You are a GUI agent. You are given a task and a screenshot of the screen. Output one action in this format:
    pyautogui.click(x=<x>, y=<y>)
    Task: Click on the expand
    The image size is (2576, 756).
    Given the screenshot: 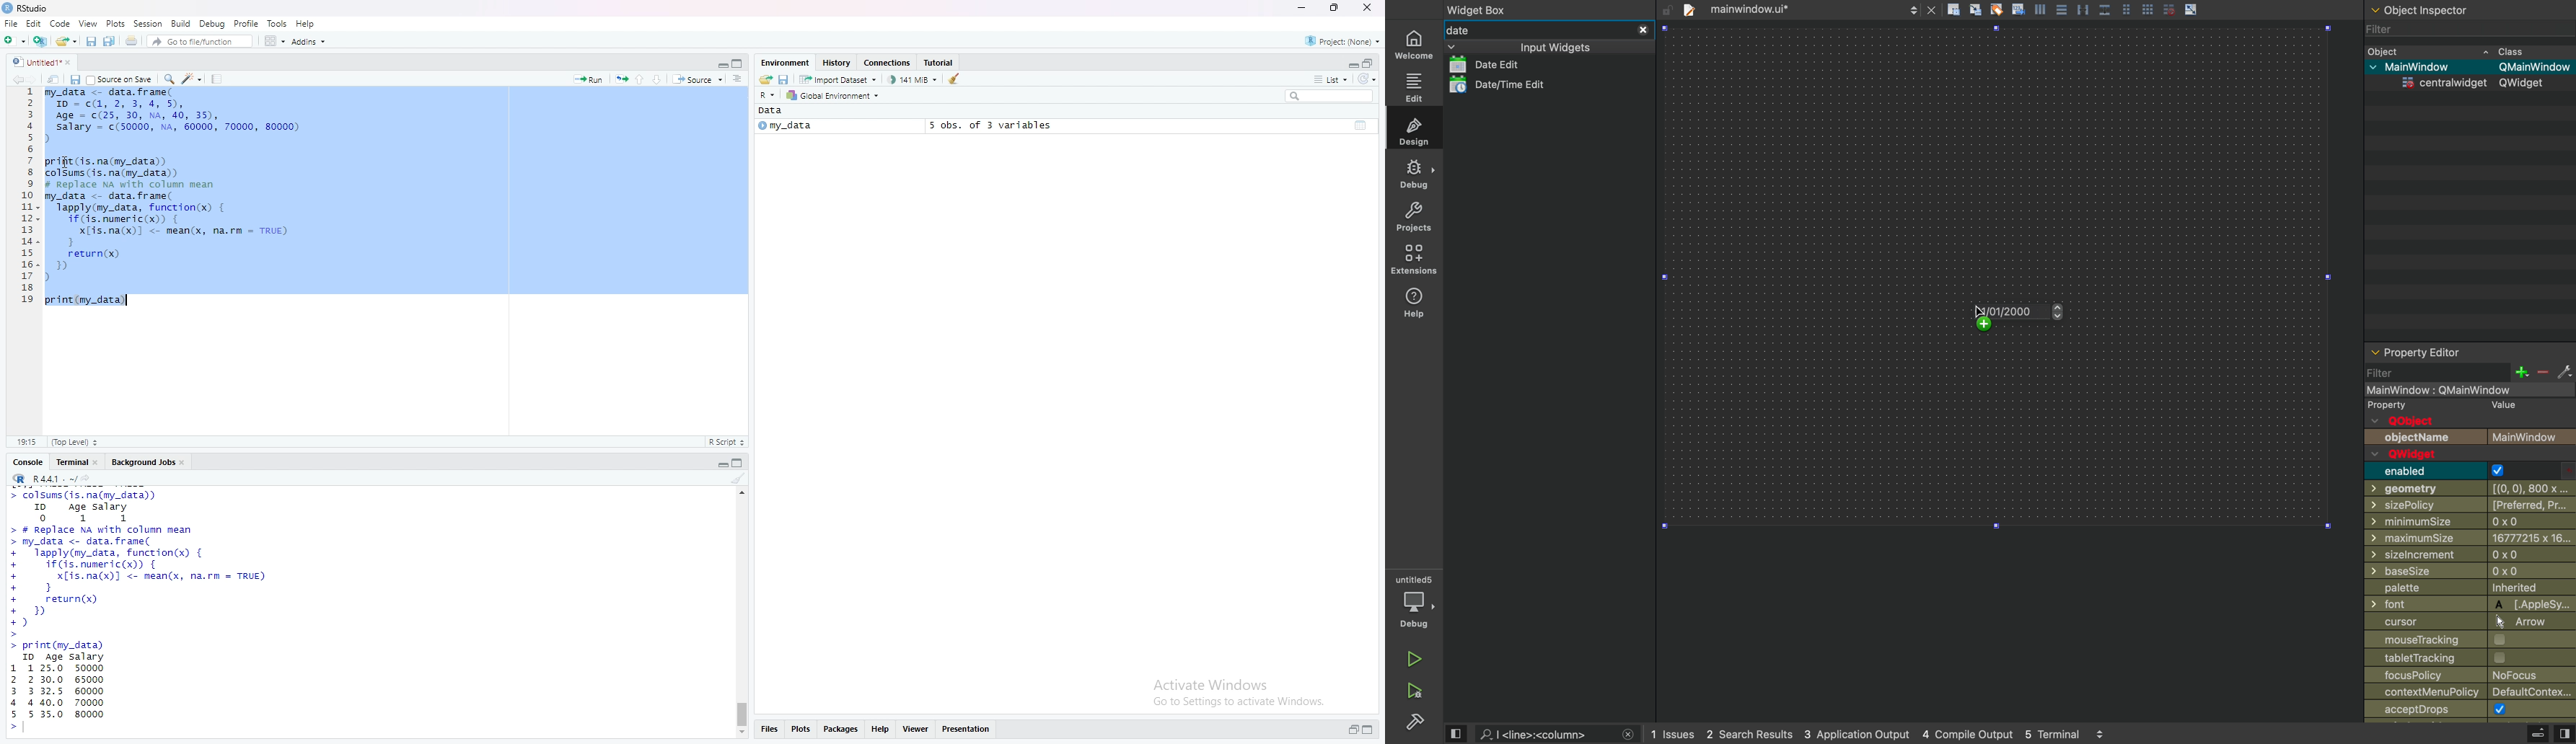 What is the action you would take?
    pyautogui.click(x=721, y=64)
    